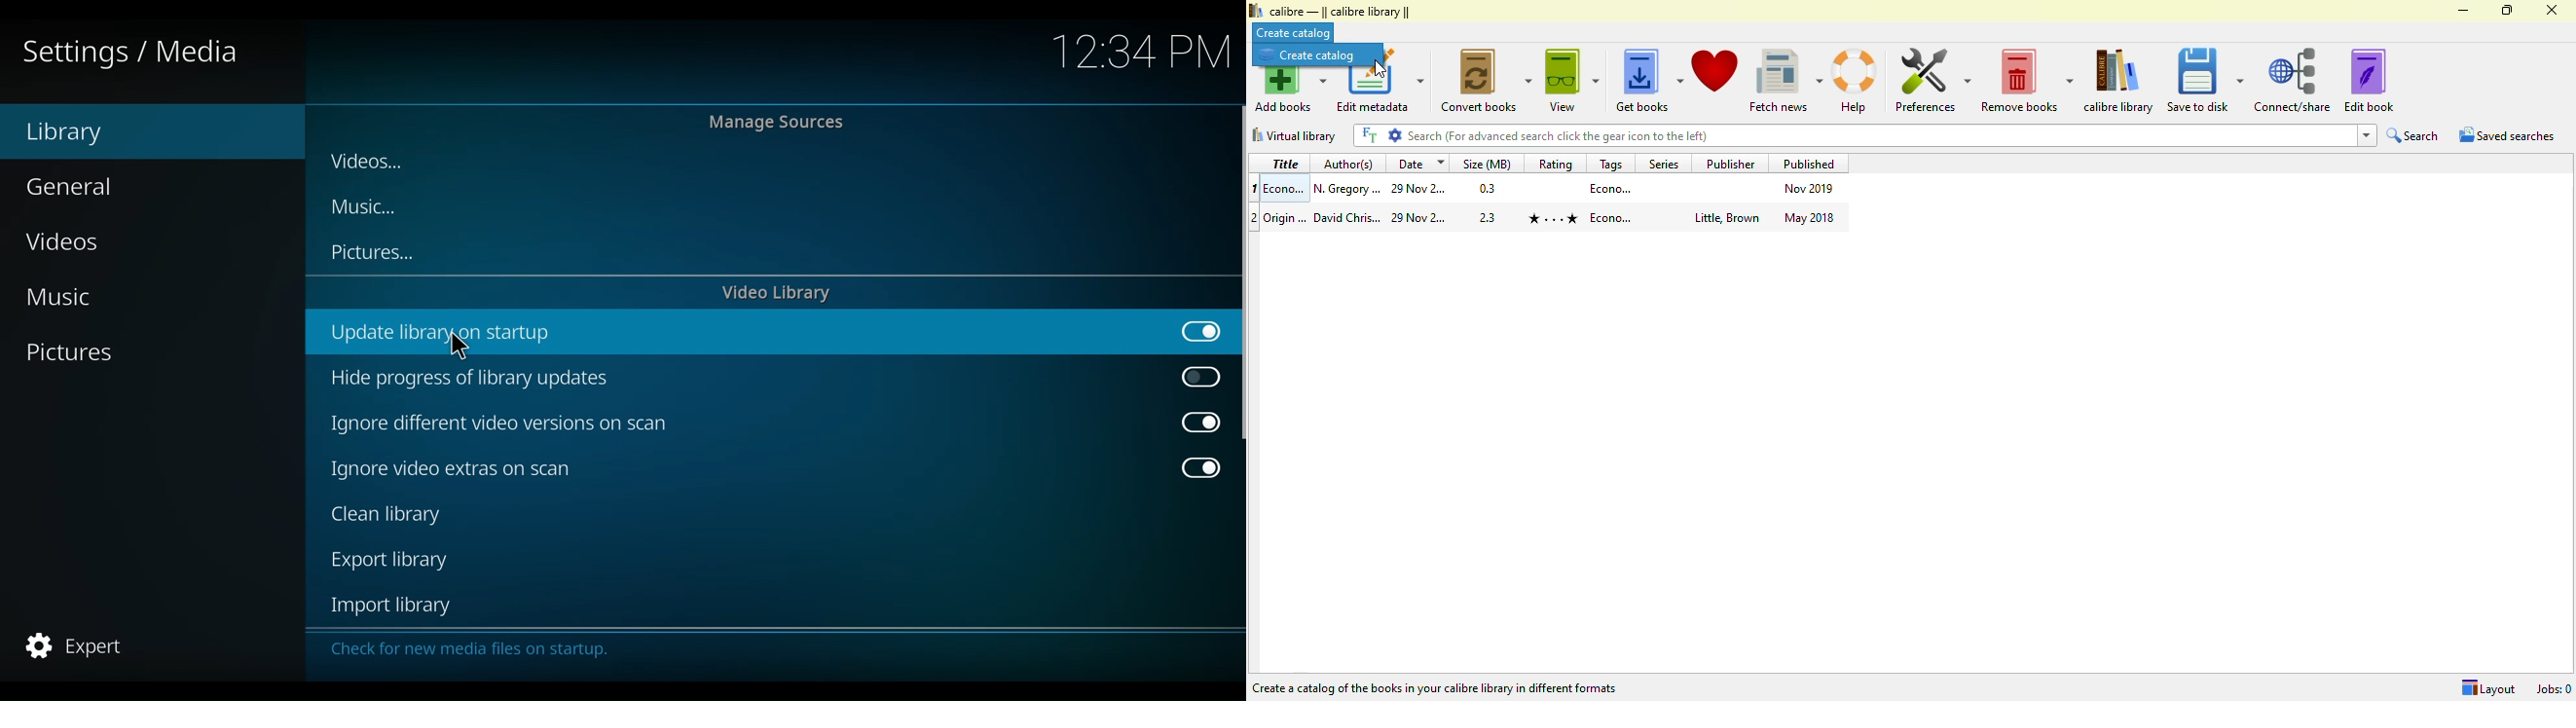  Describe the element at coordinates (742, 470) in the screenshot. I see `Ignore video extras on scan` at that location.